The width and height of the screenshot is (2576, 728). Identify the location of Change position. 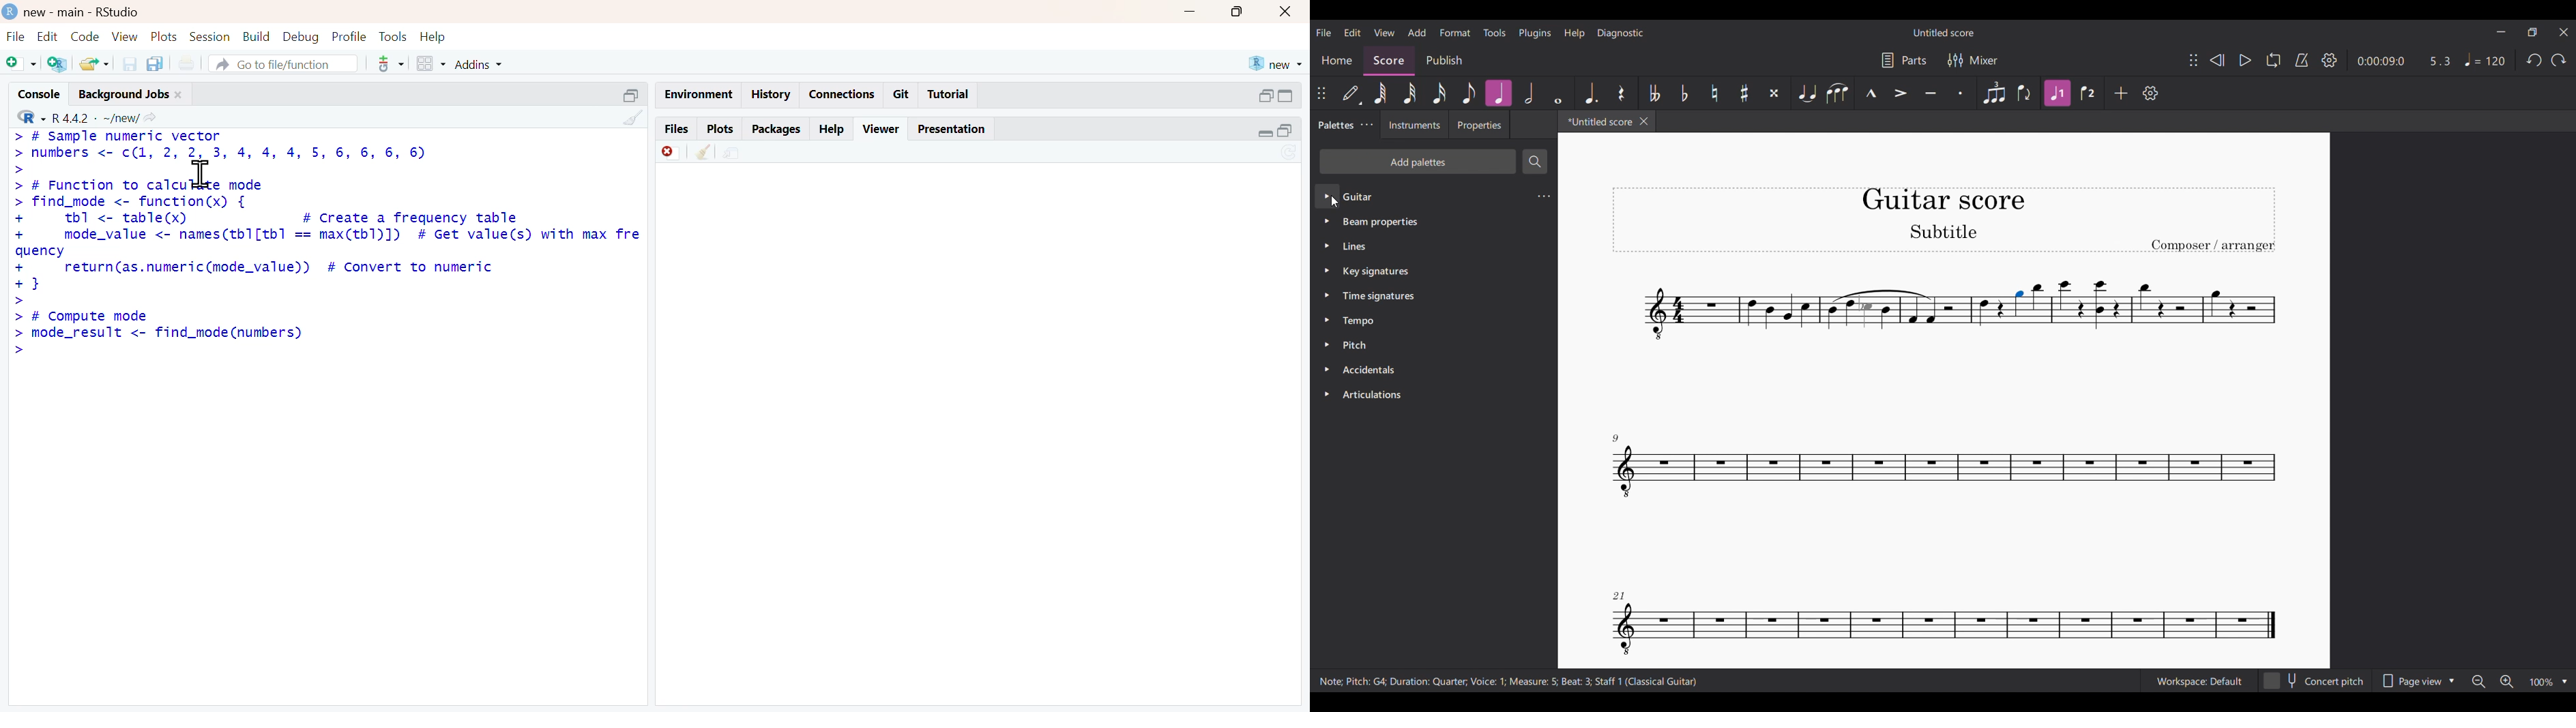
(2194, 60).